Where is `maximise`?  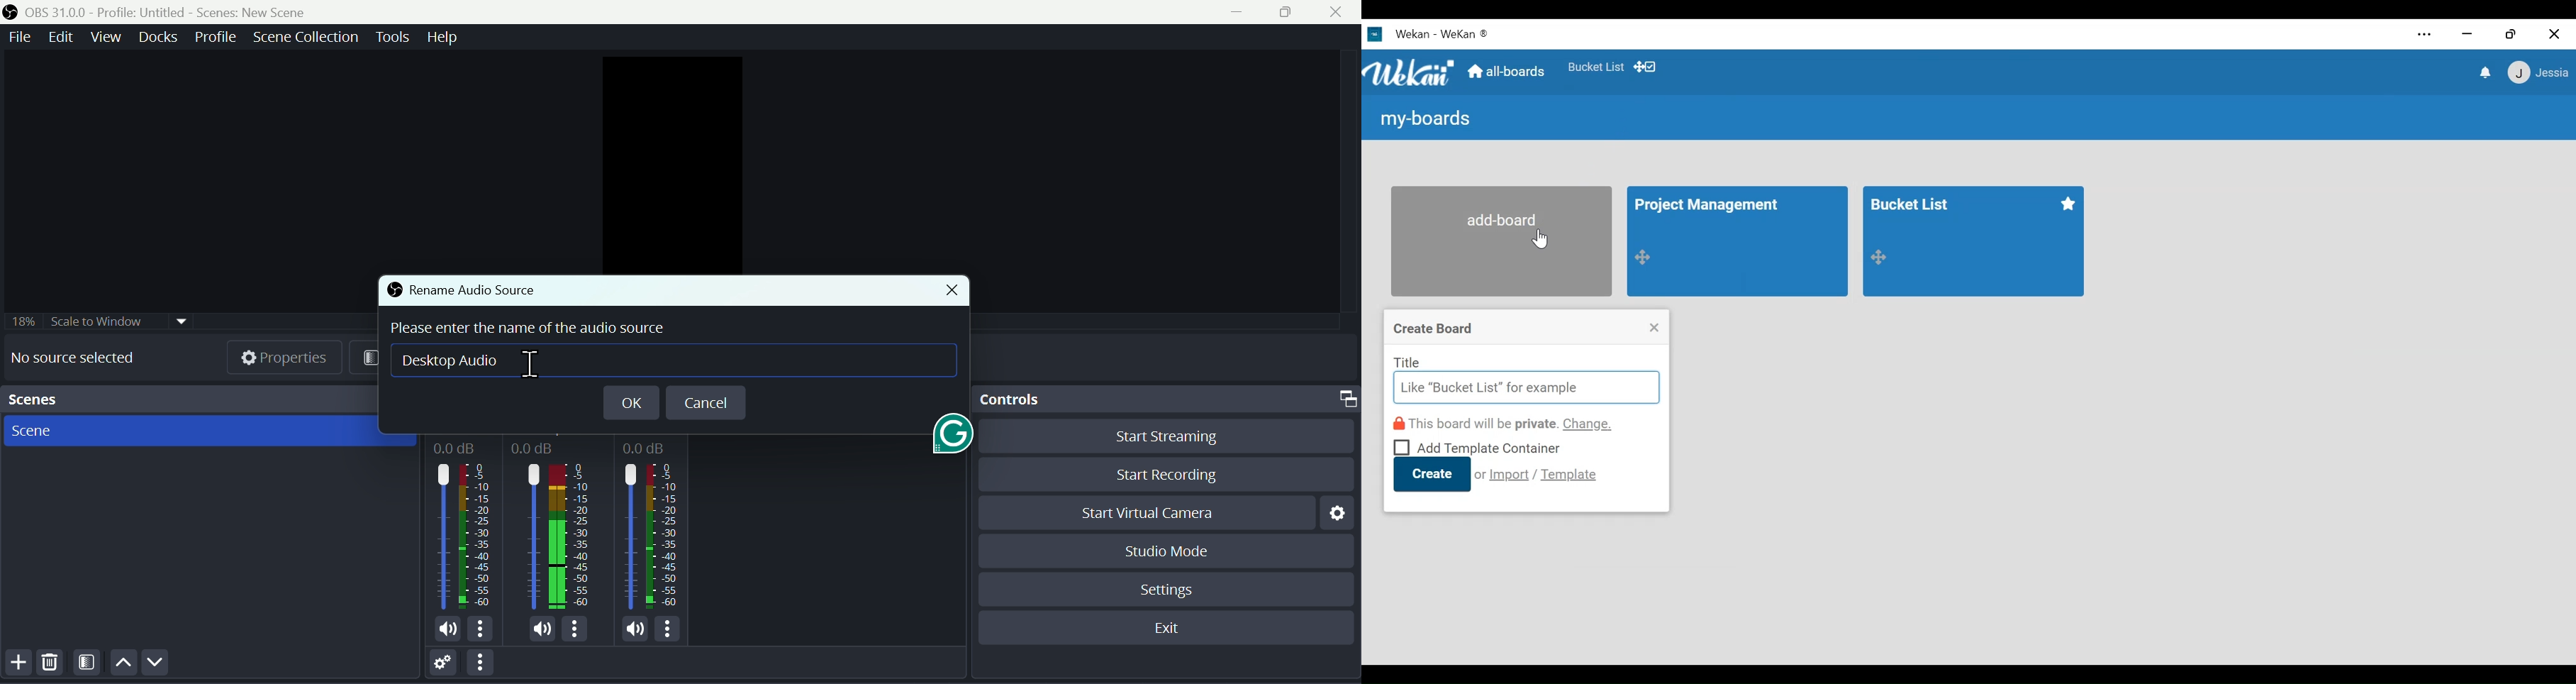 maximise is located at coordinates (1288, 13).